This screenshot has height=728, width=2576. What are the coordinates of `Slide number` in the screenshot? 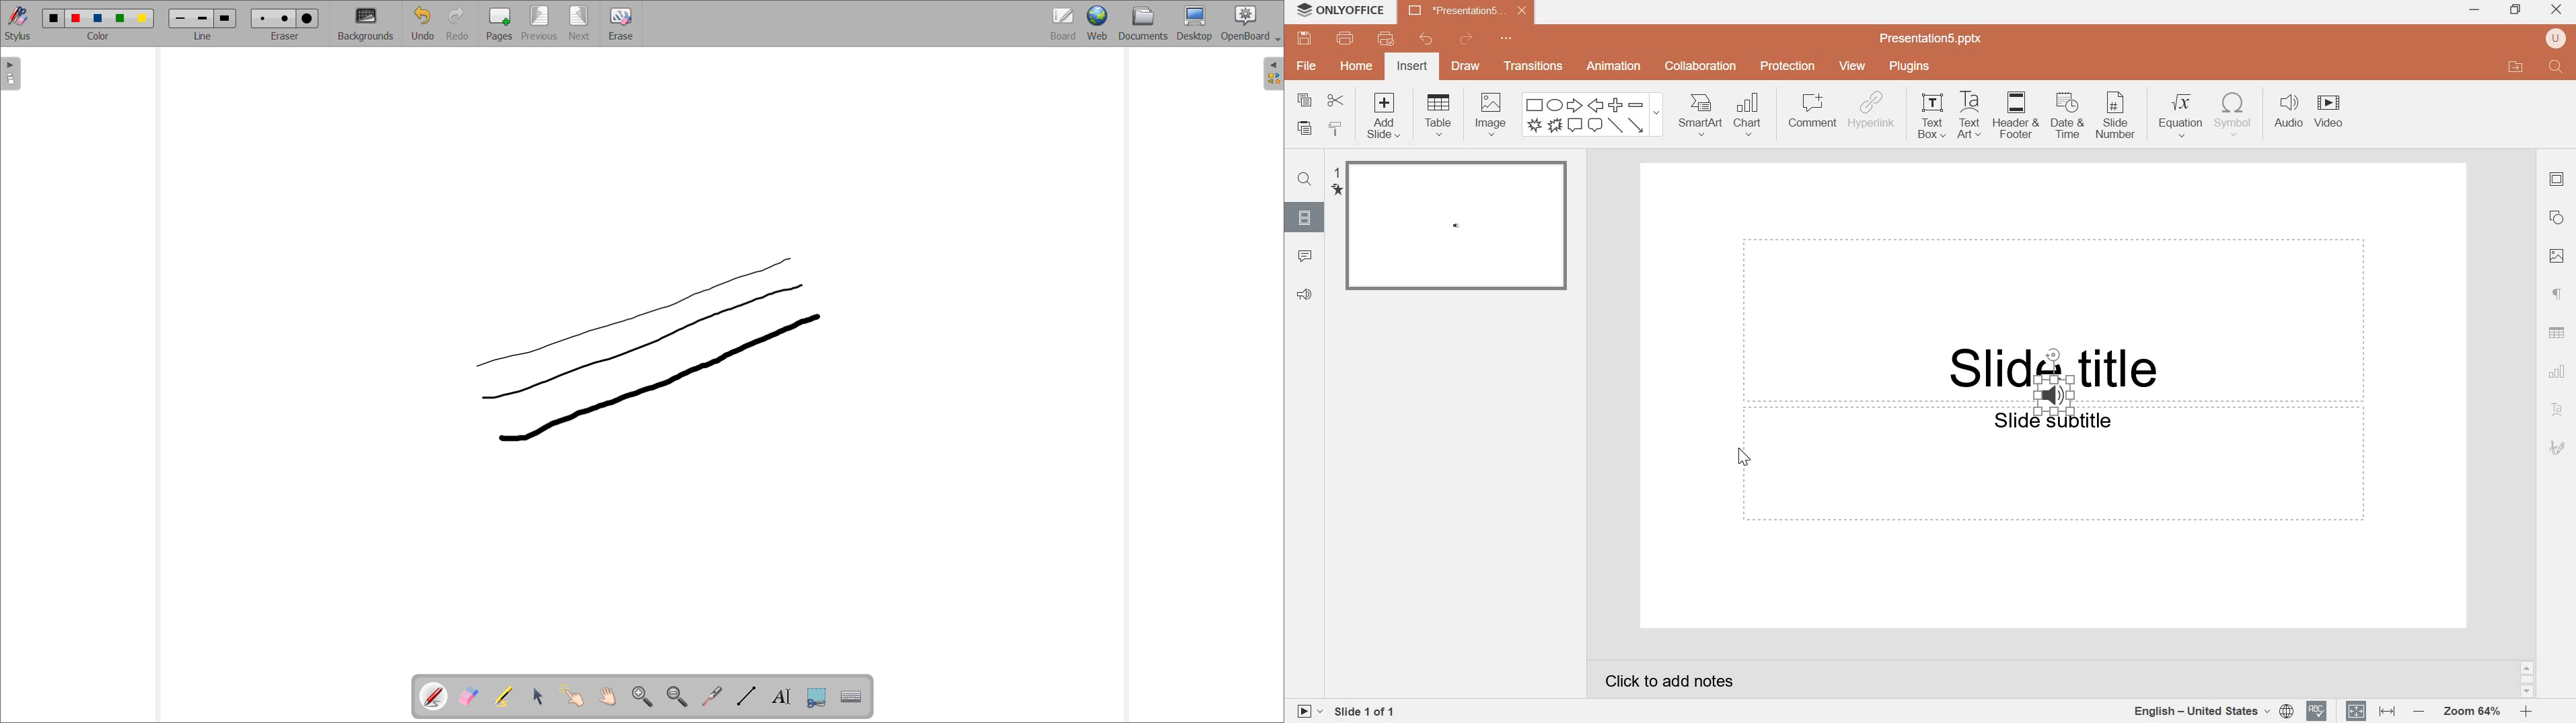 It's located at (2117, 115).